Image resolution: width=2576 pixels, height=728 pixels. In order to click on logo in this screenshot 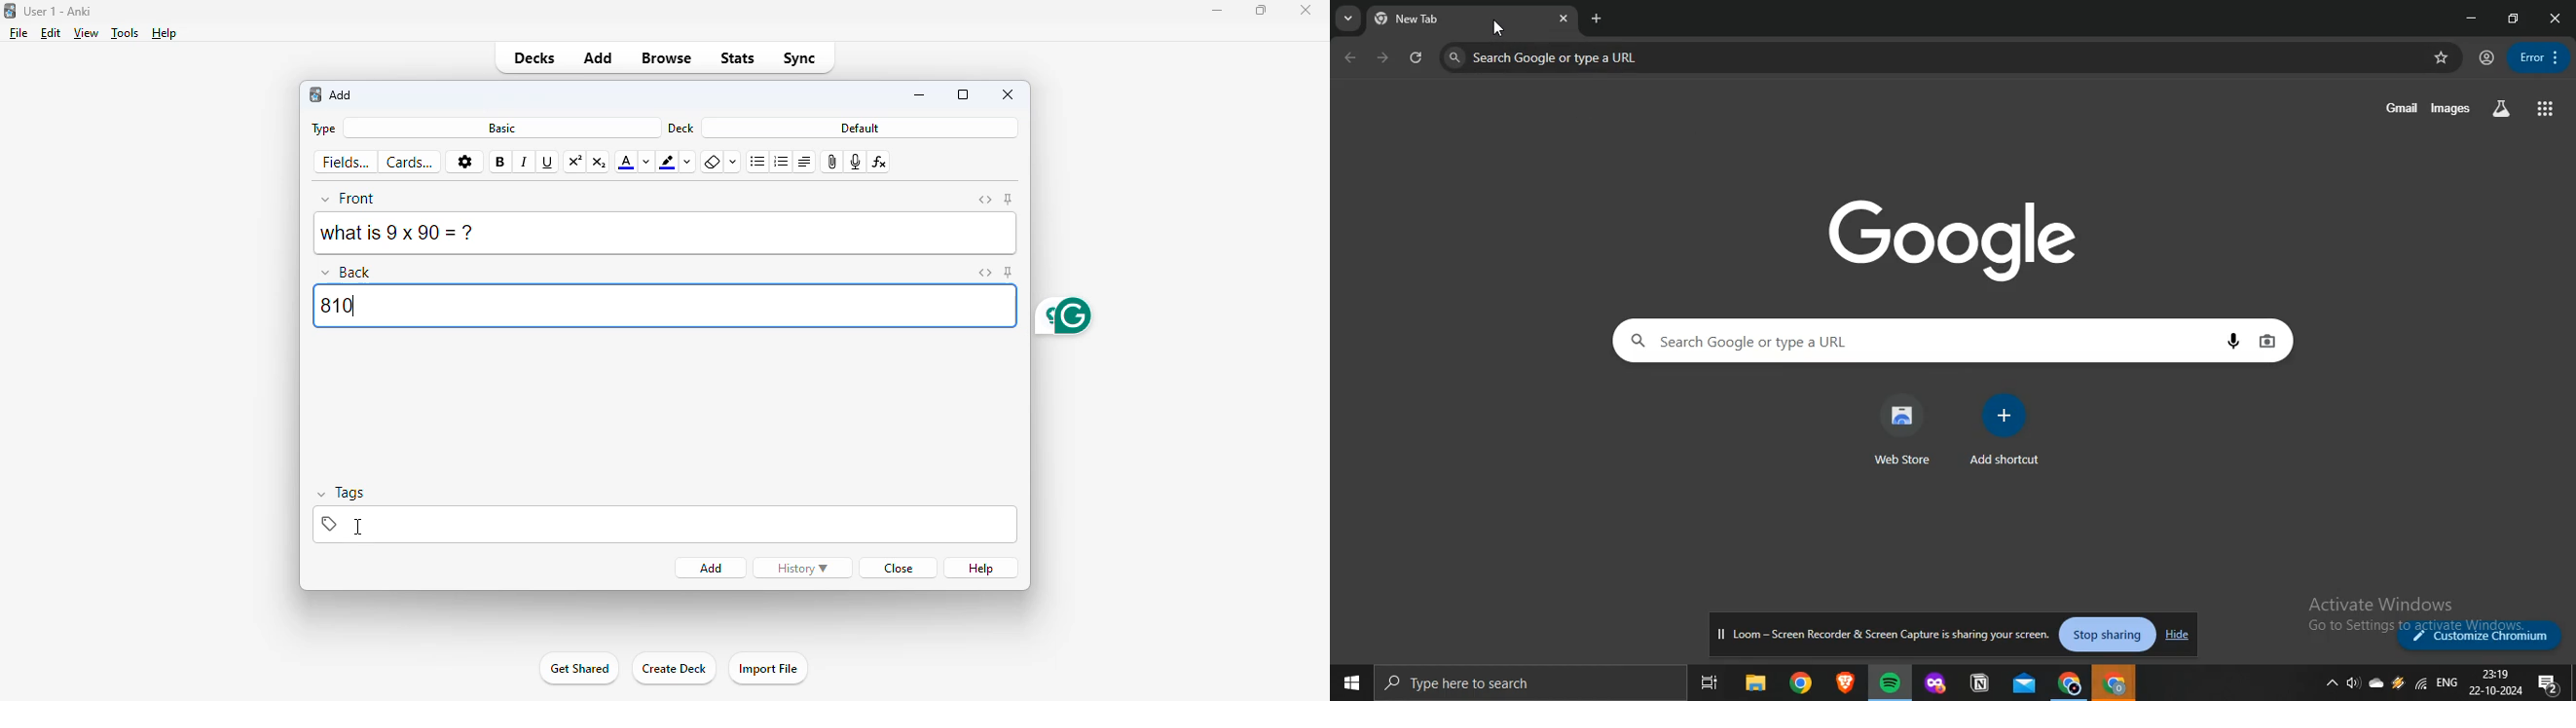, I will do `click(314, 94)`.